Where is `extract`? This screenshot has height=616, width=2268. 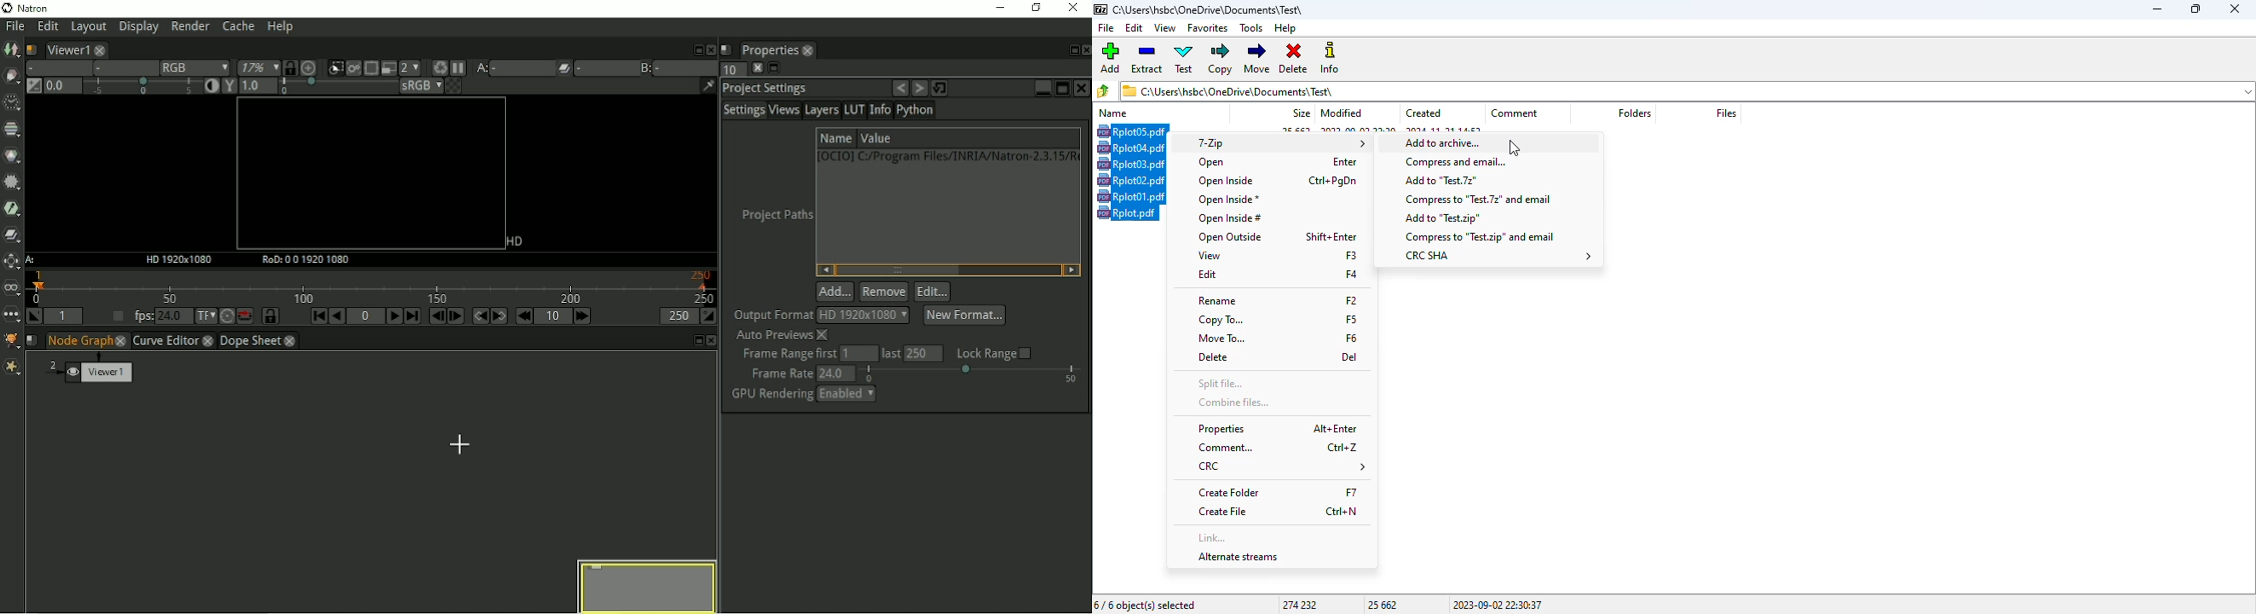
extract is located at coordinates (1148, 58).